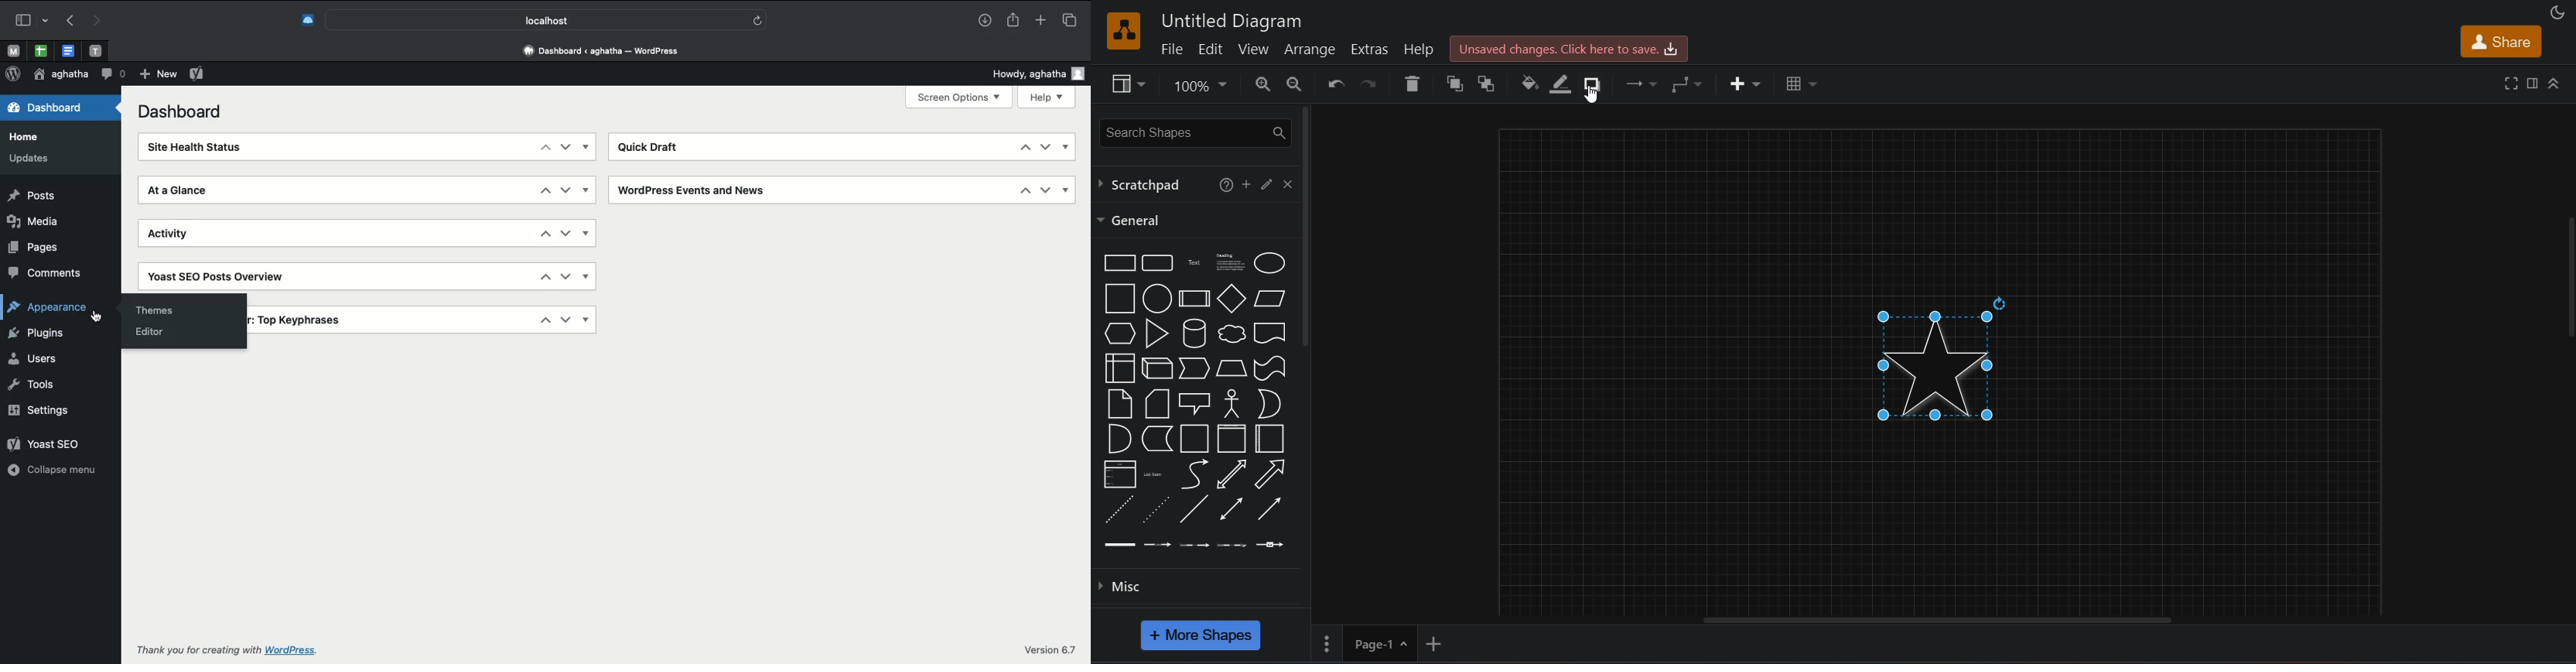 Image resolution: width=2576 pixels, height=672 pixels. Describe the element at coordinates (1231, 20) in the screenshot. I see `untitled diagram` at that location.